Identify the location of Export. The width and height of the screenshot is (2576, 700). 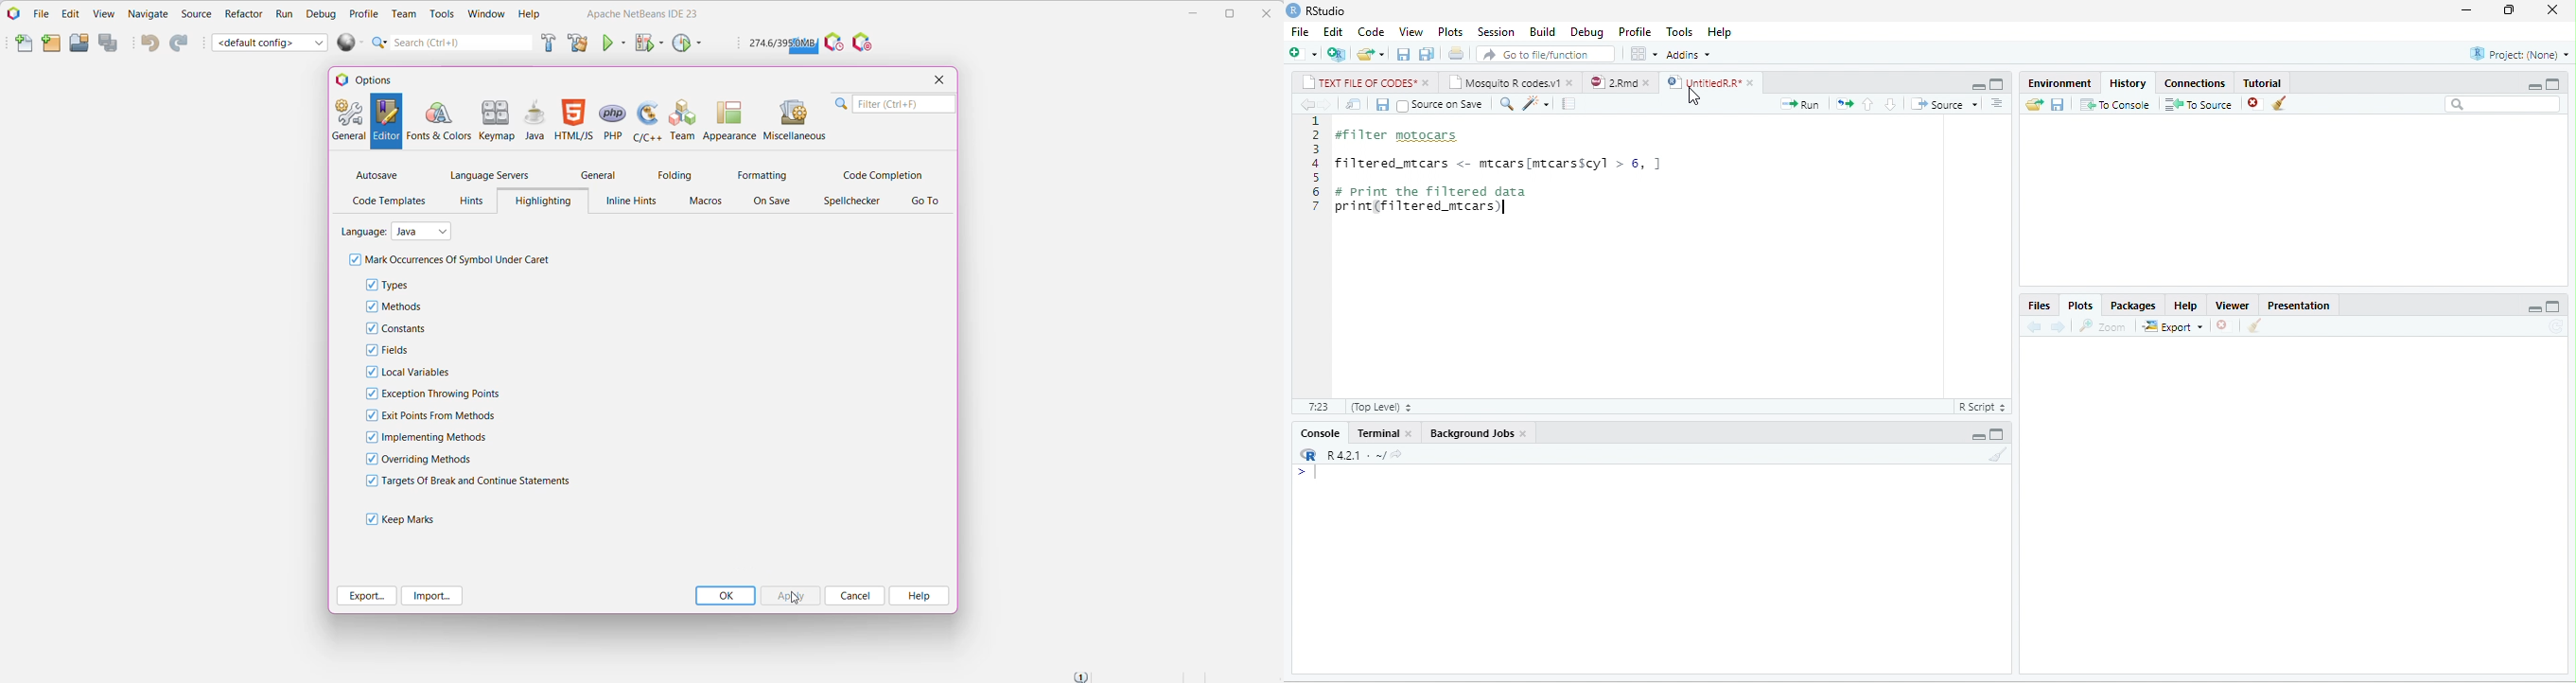
(2172, 326).